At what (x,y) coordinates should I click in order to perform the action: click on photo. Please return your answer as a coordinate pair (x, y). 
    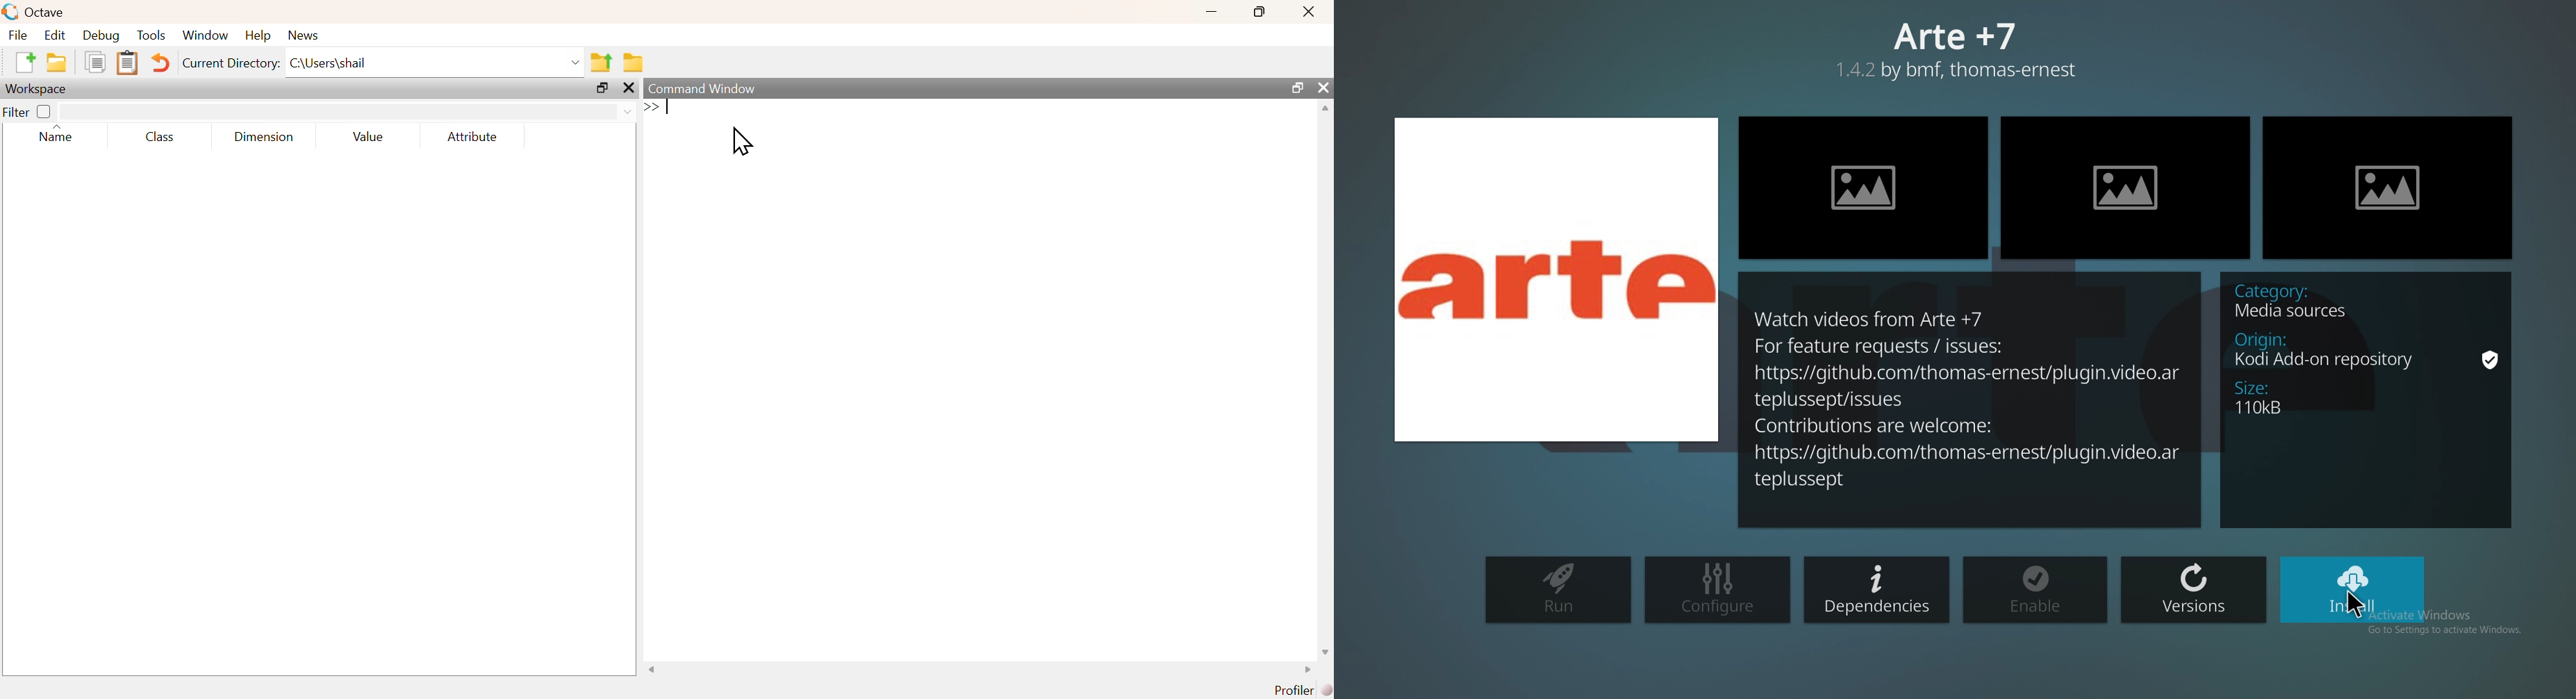
    Looking at the image, I should click on (1558, 279).